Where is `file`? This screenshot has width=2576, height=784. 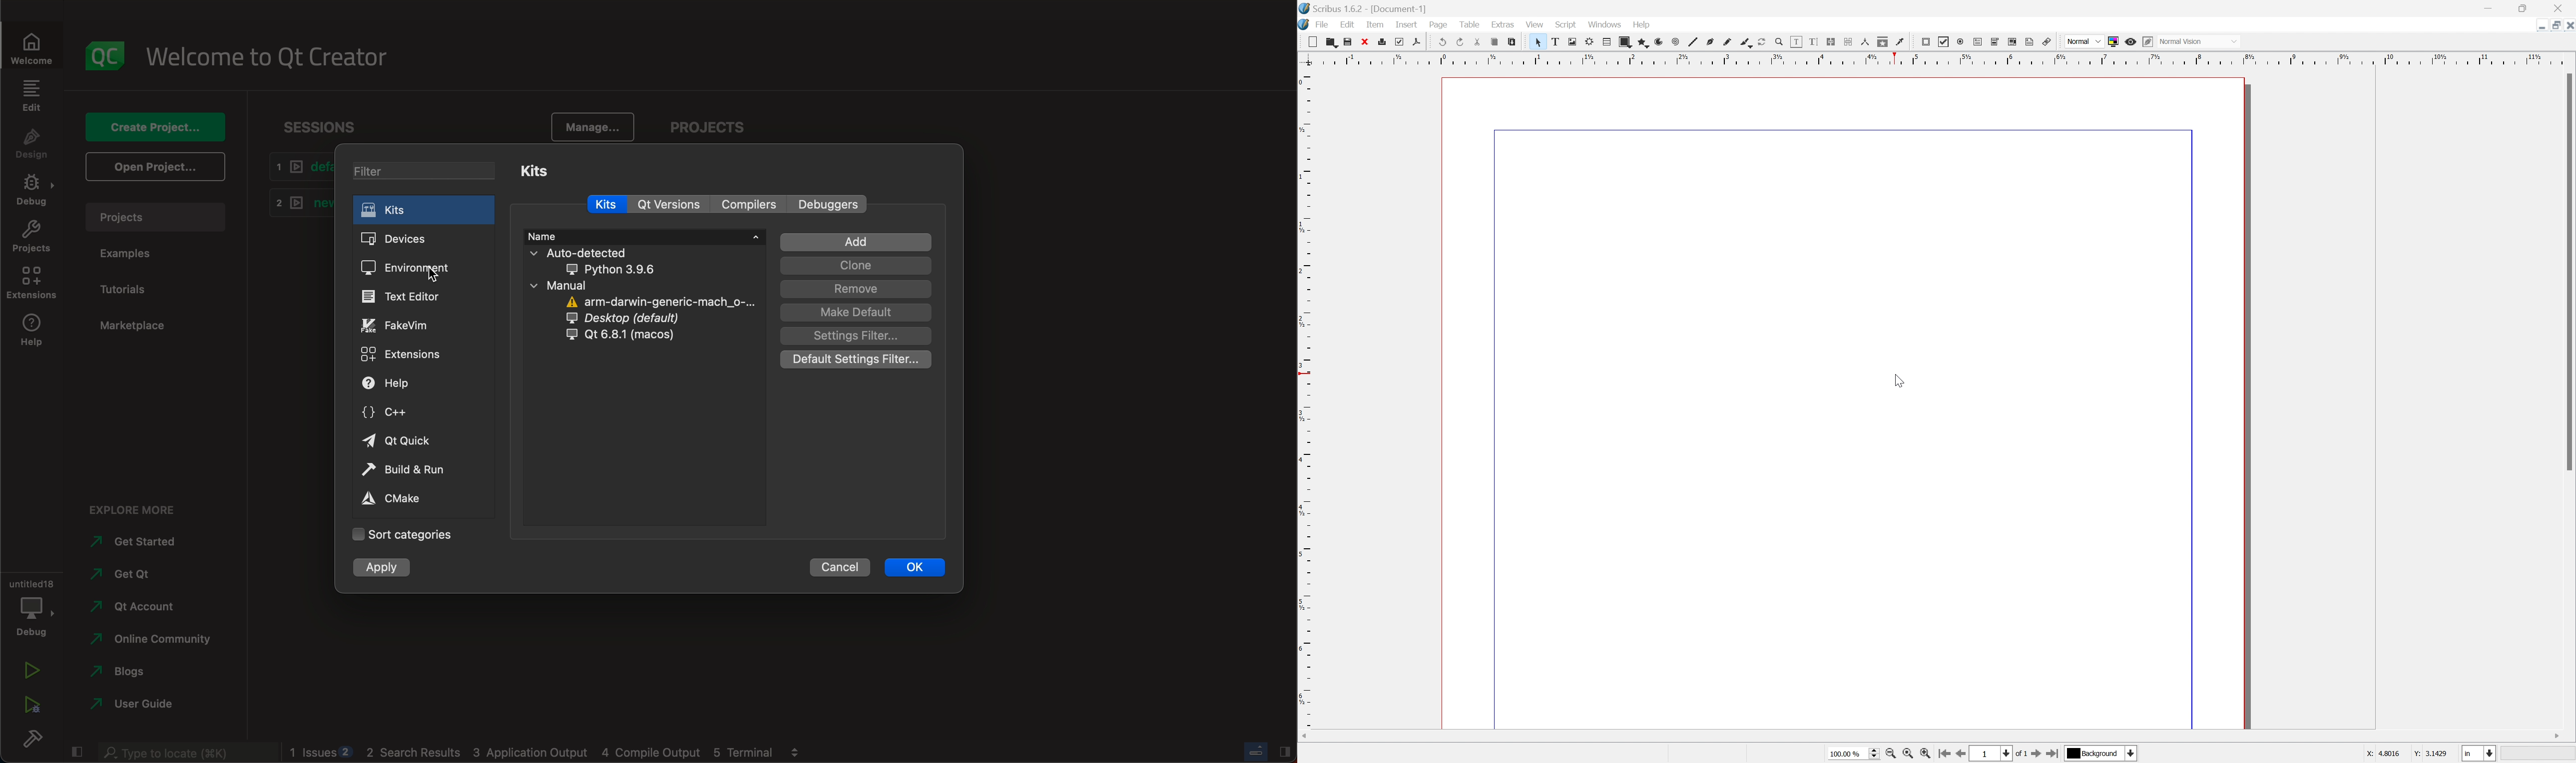
file is located at coordinates (1322, 24).